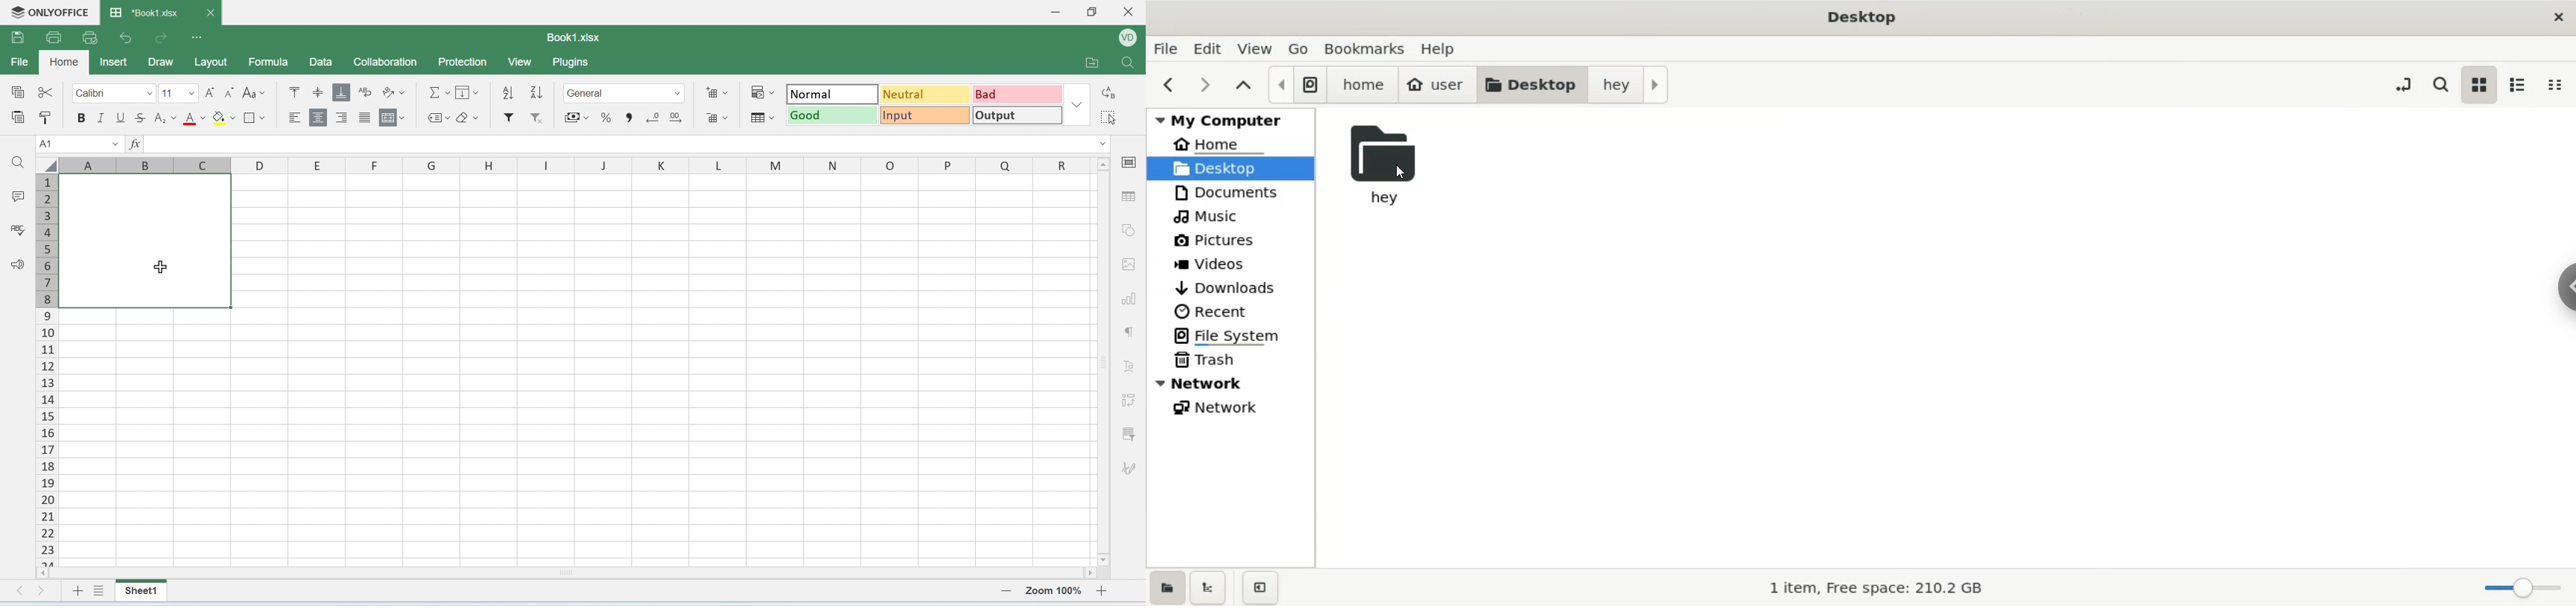  I want to click on bad, so click(1016, 94).